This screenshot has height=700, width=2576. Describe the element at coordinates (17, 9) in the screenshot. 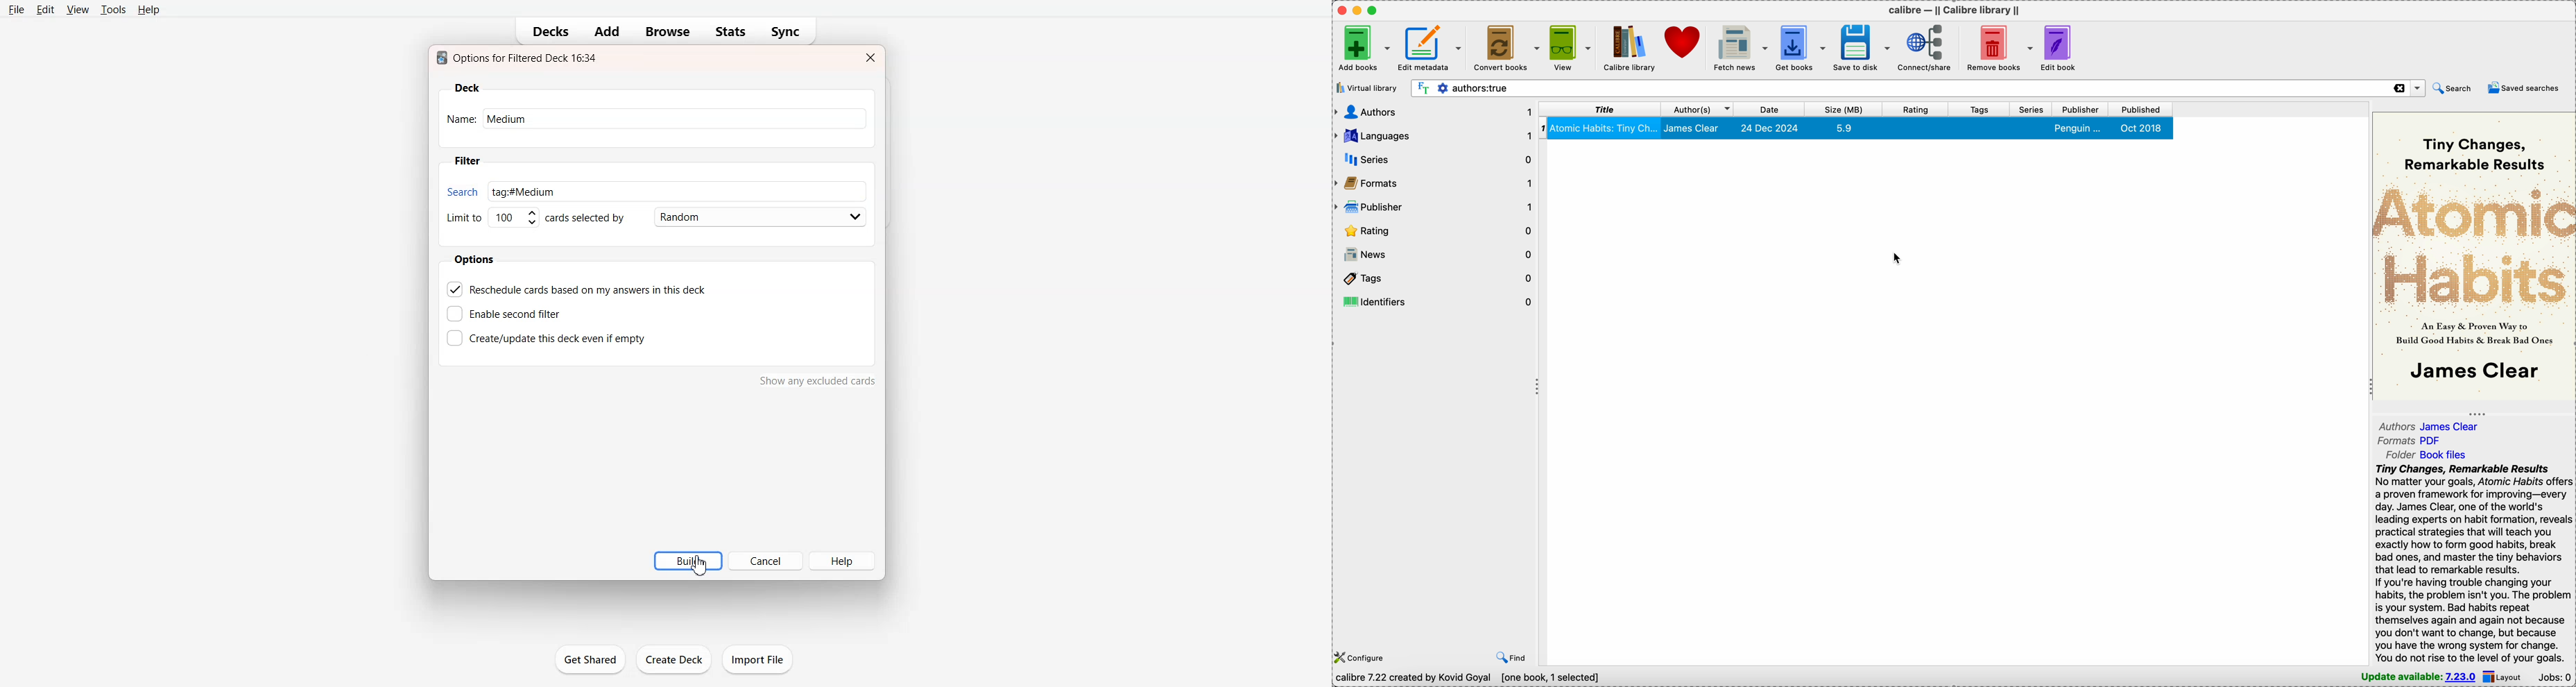

I see `File` at that location.